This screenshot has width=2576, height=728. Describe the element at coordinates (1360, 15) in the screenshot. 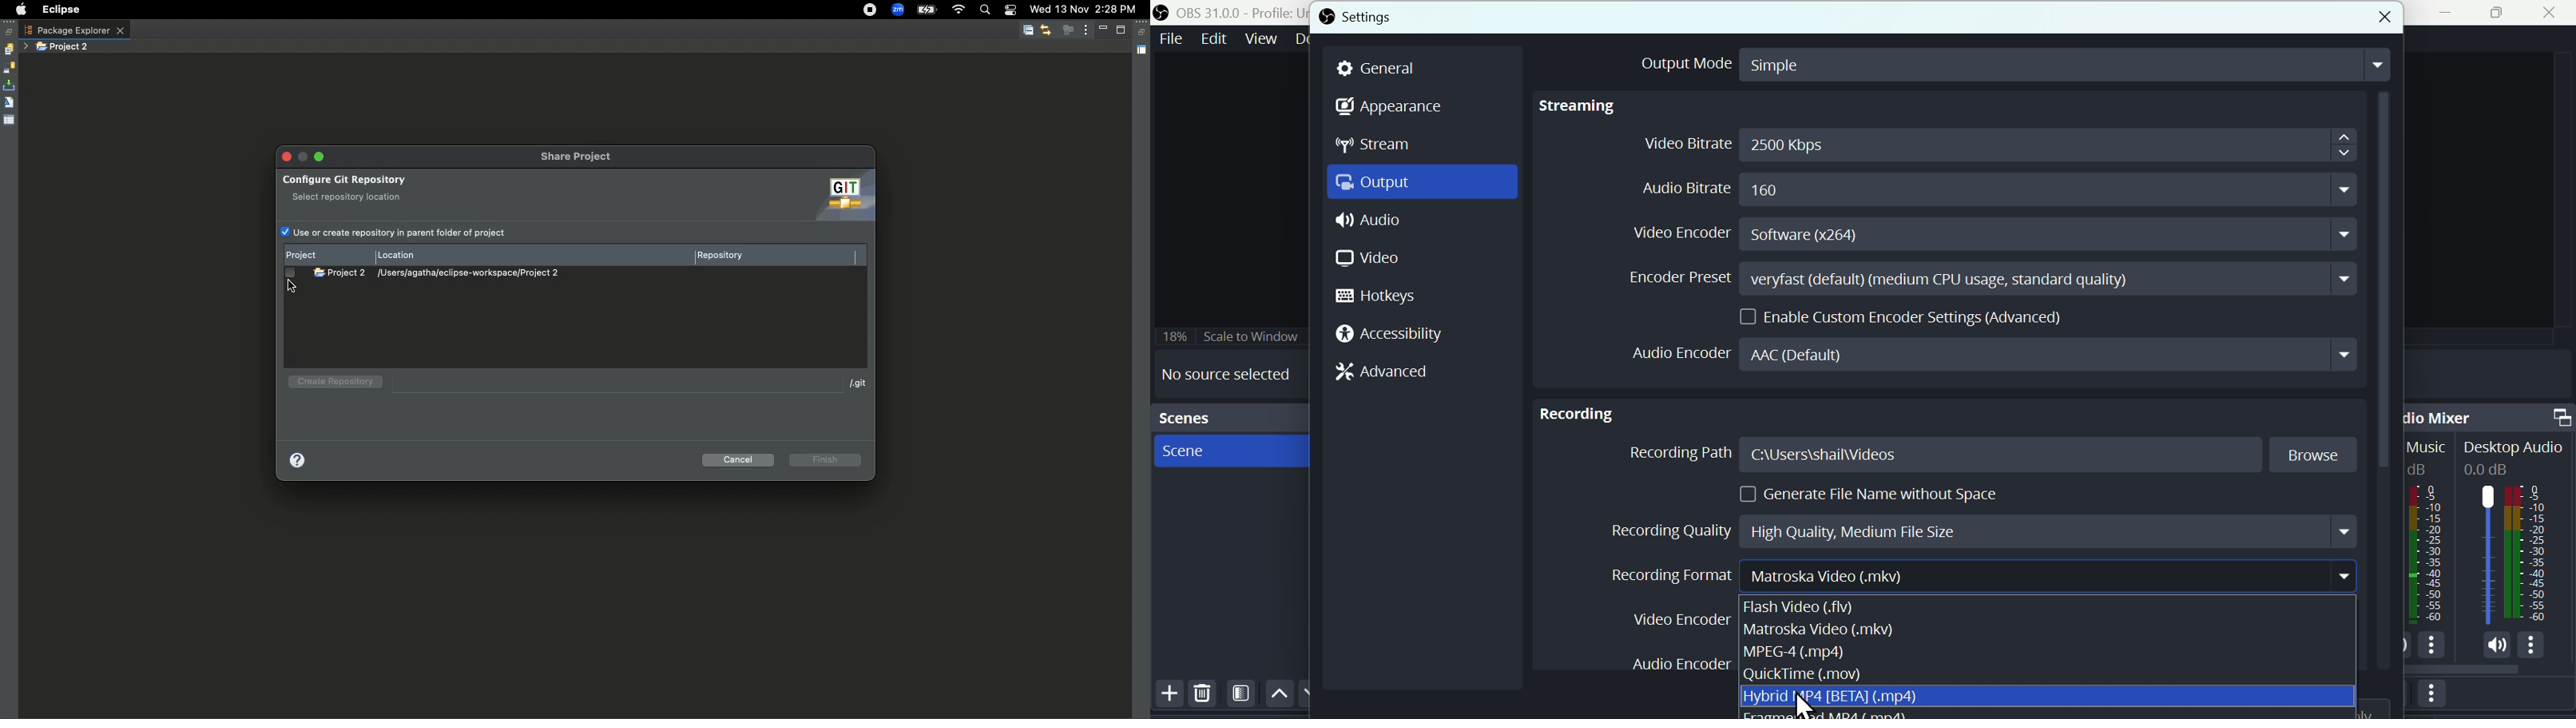

I see `Settings` at that location.